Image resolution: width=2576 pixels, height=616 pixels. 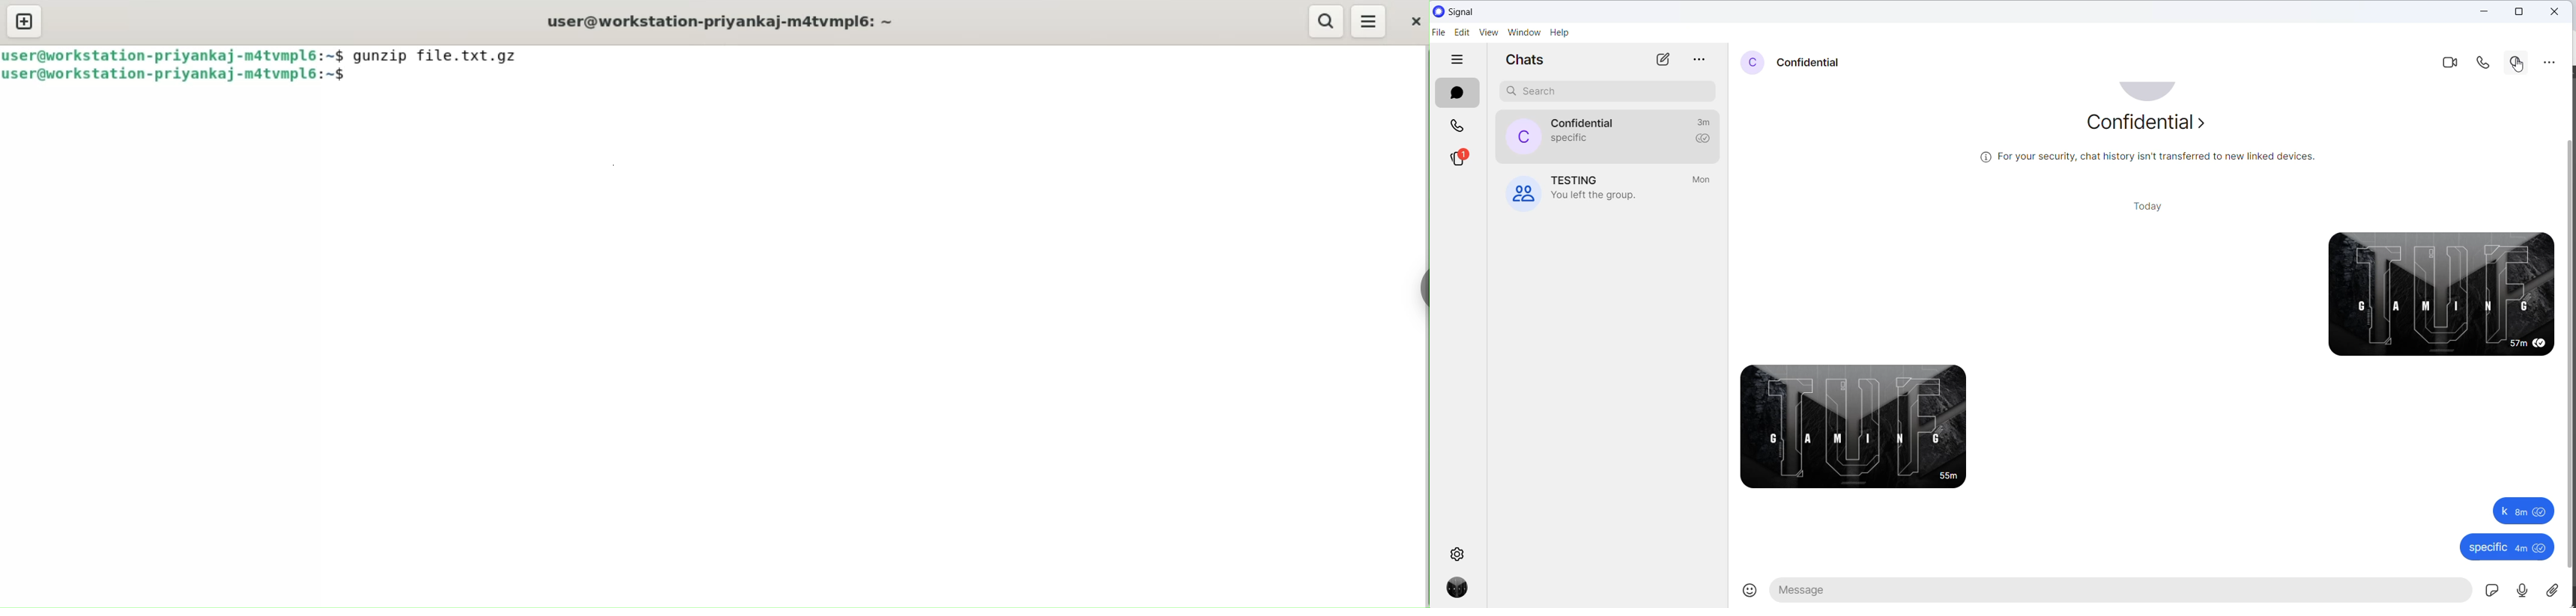 What do you see at coordinates (1367, 21) in the screenshot?
I see `menu` at bounding box center [1367, 21].